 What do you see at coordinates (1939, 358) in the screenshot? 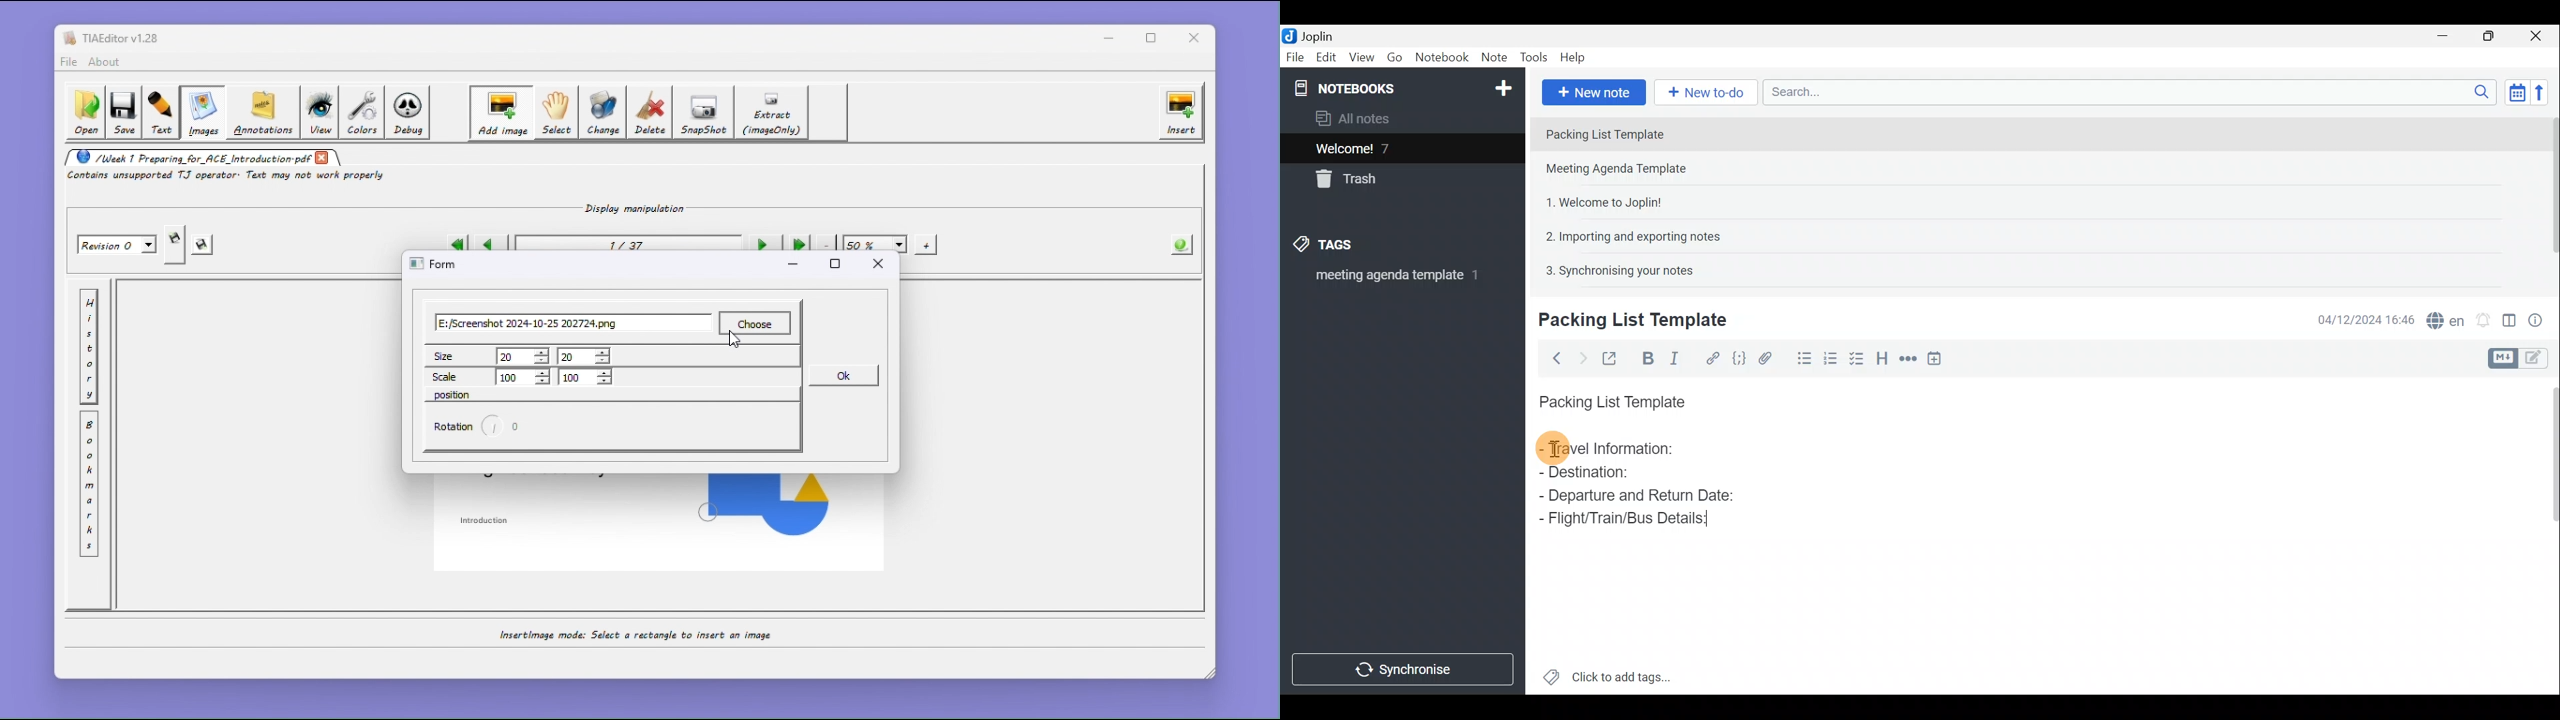
I see `Insert time` at bounding box center [1939, 358].